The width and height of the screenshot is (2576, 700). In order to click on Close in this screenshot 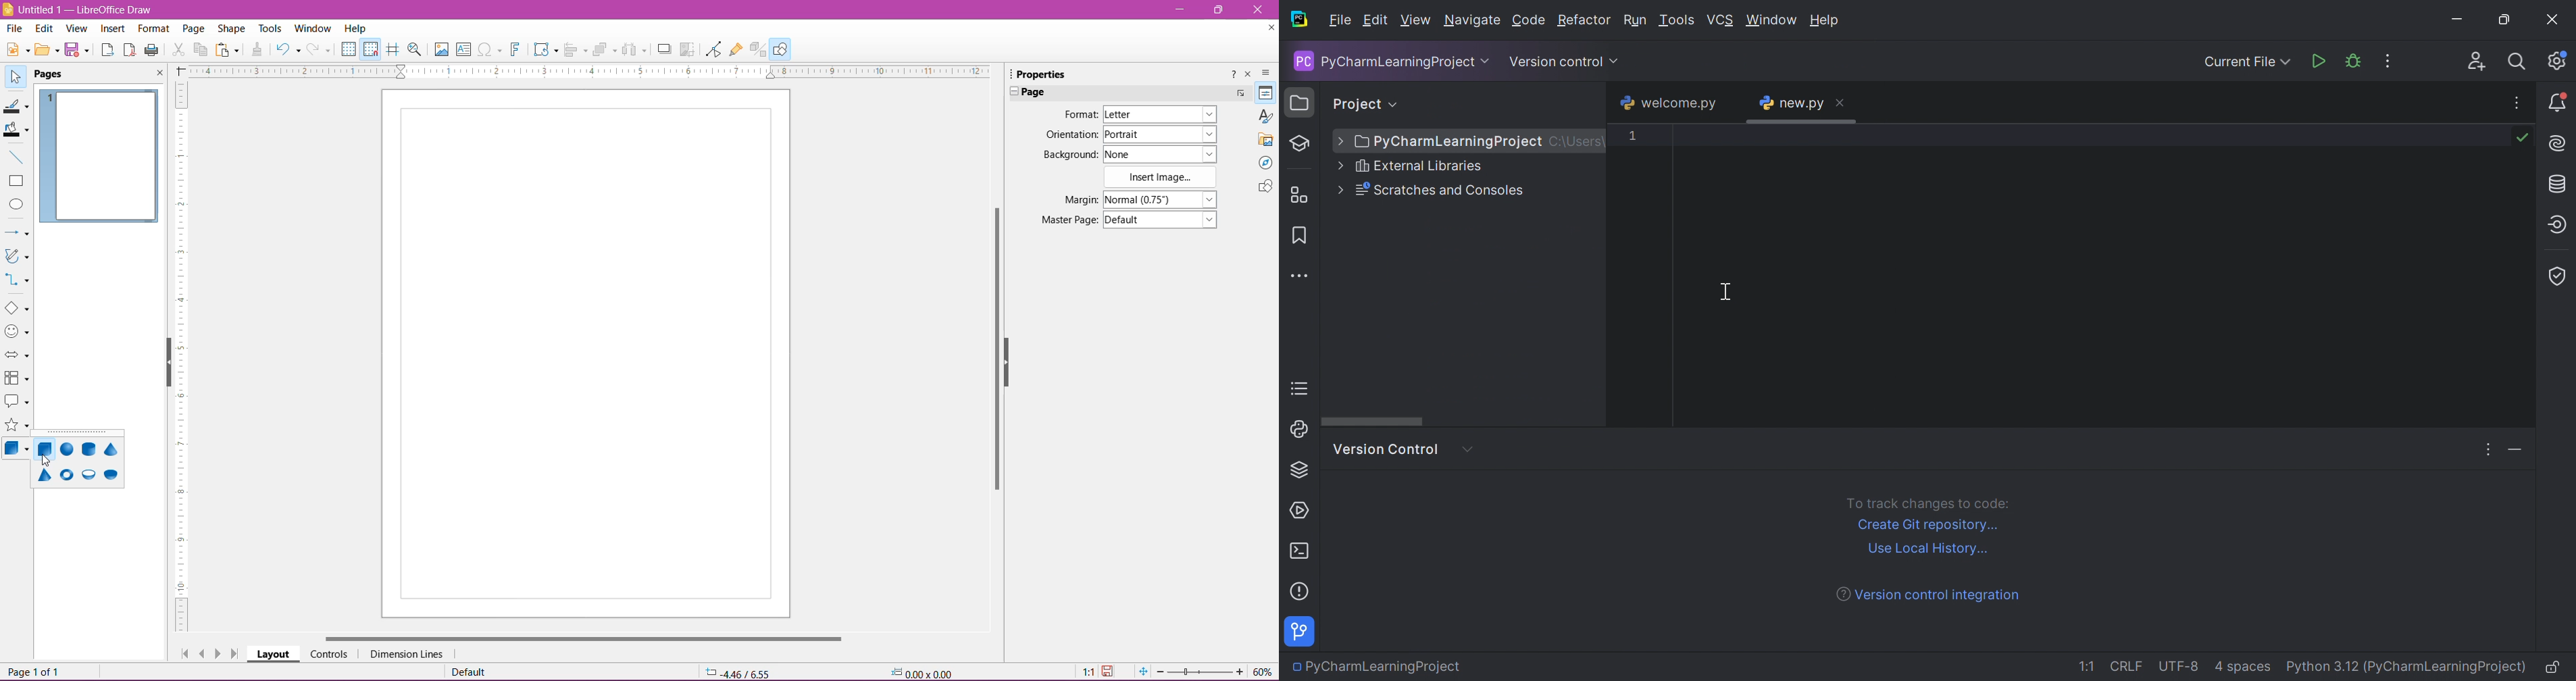, I will do `click(1845, 100)`.